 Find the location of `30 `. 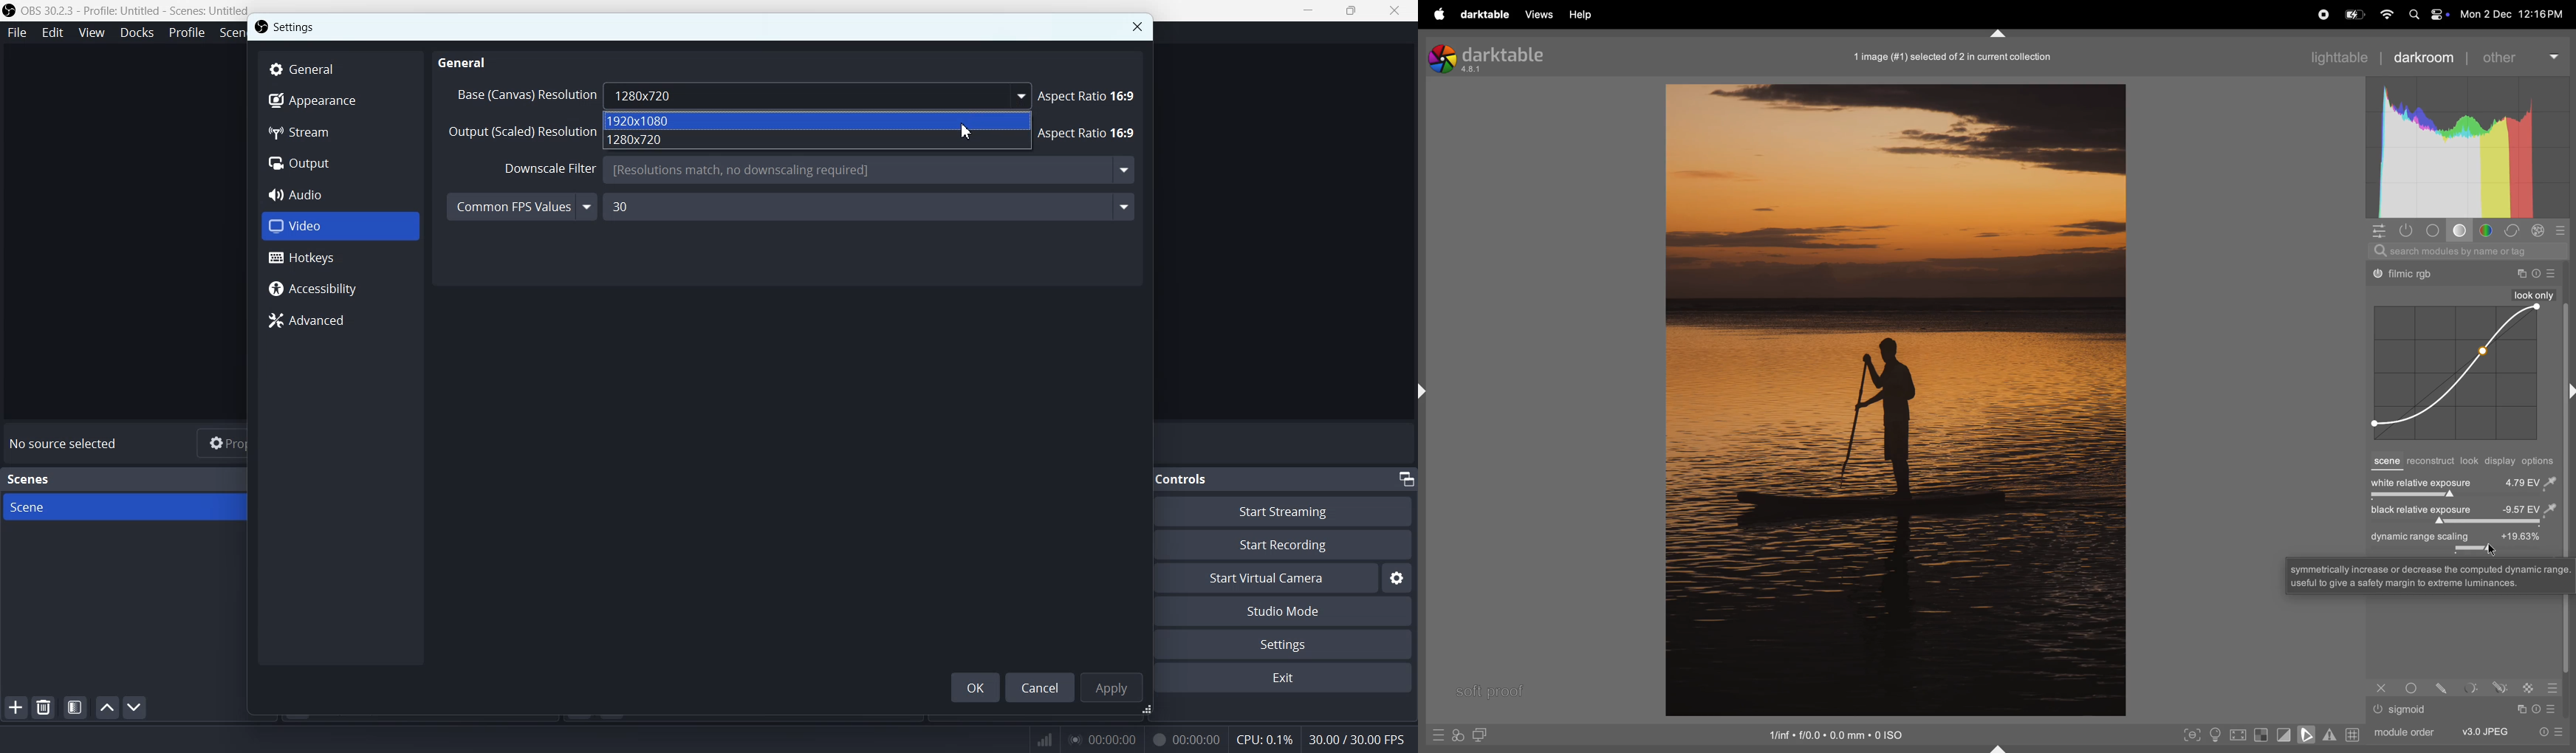

30  is located at coordinates (874, 206).